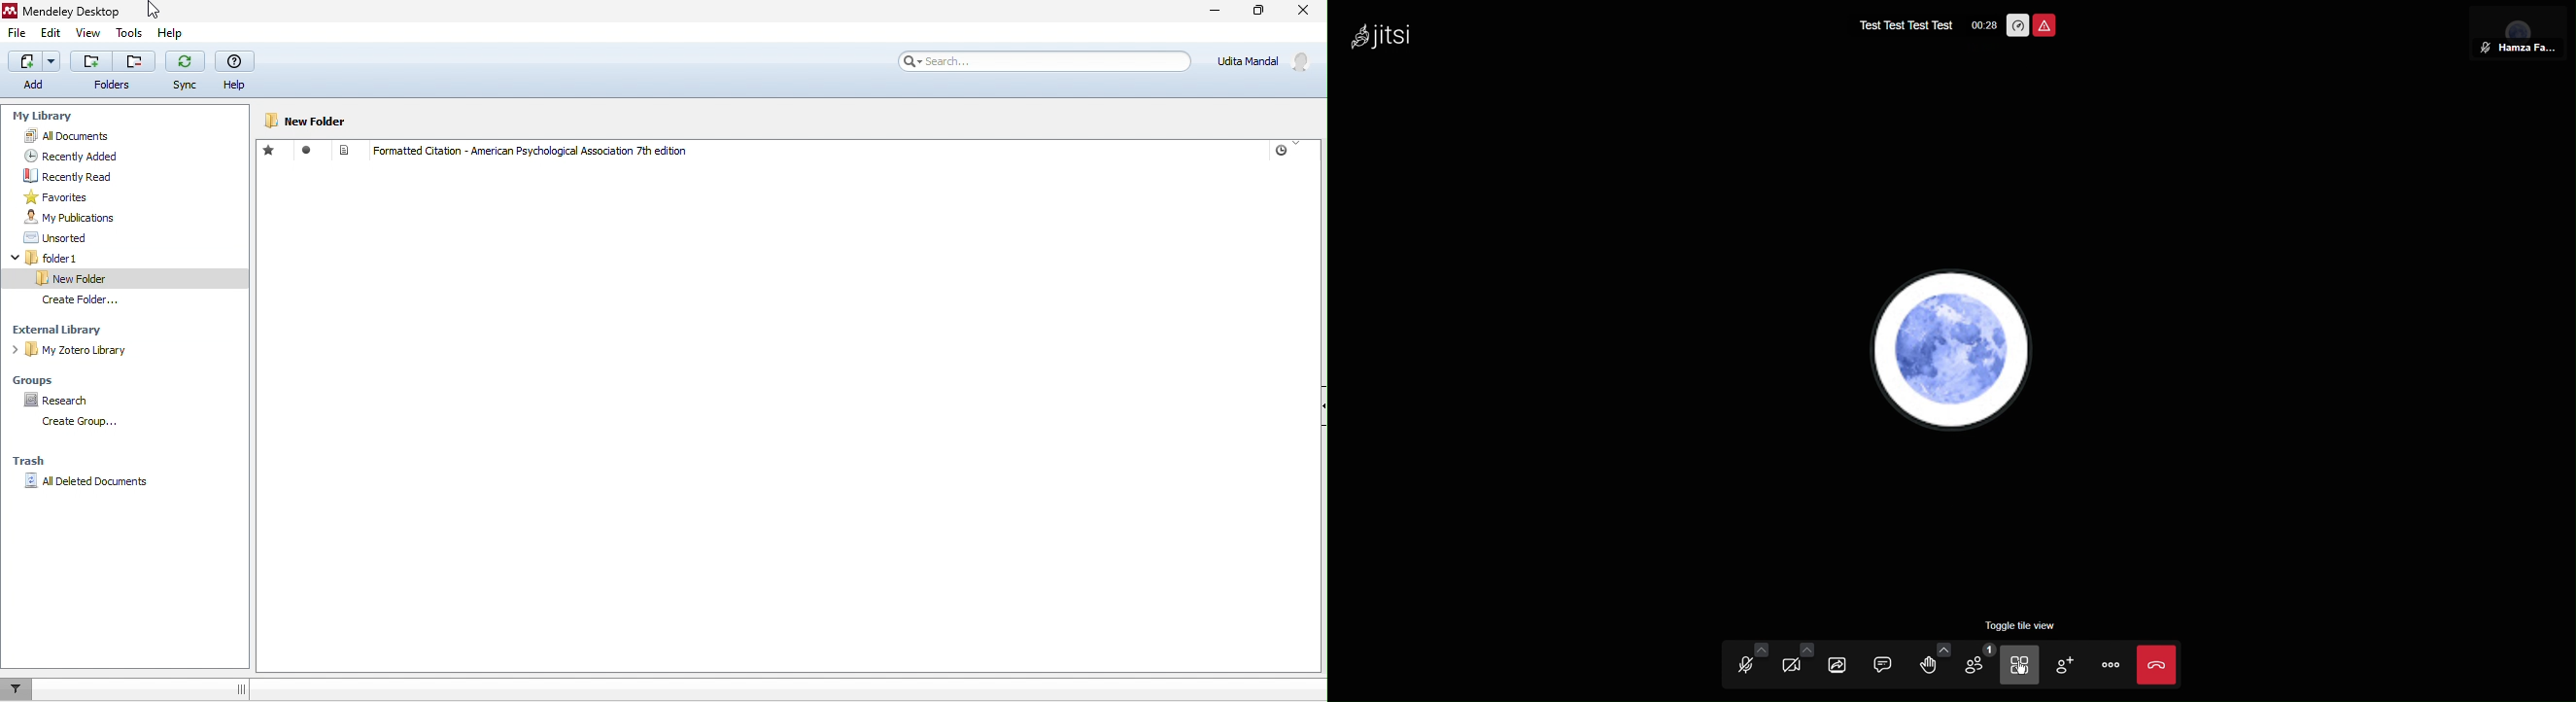  Describe the element at coordinates (82, 422) in the screenshot. I see `create group` at that location.